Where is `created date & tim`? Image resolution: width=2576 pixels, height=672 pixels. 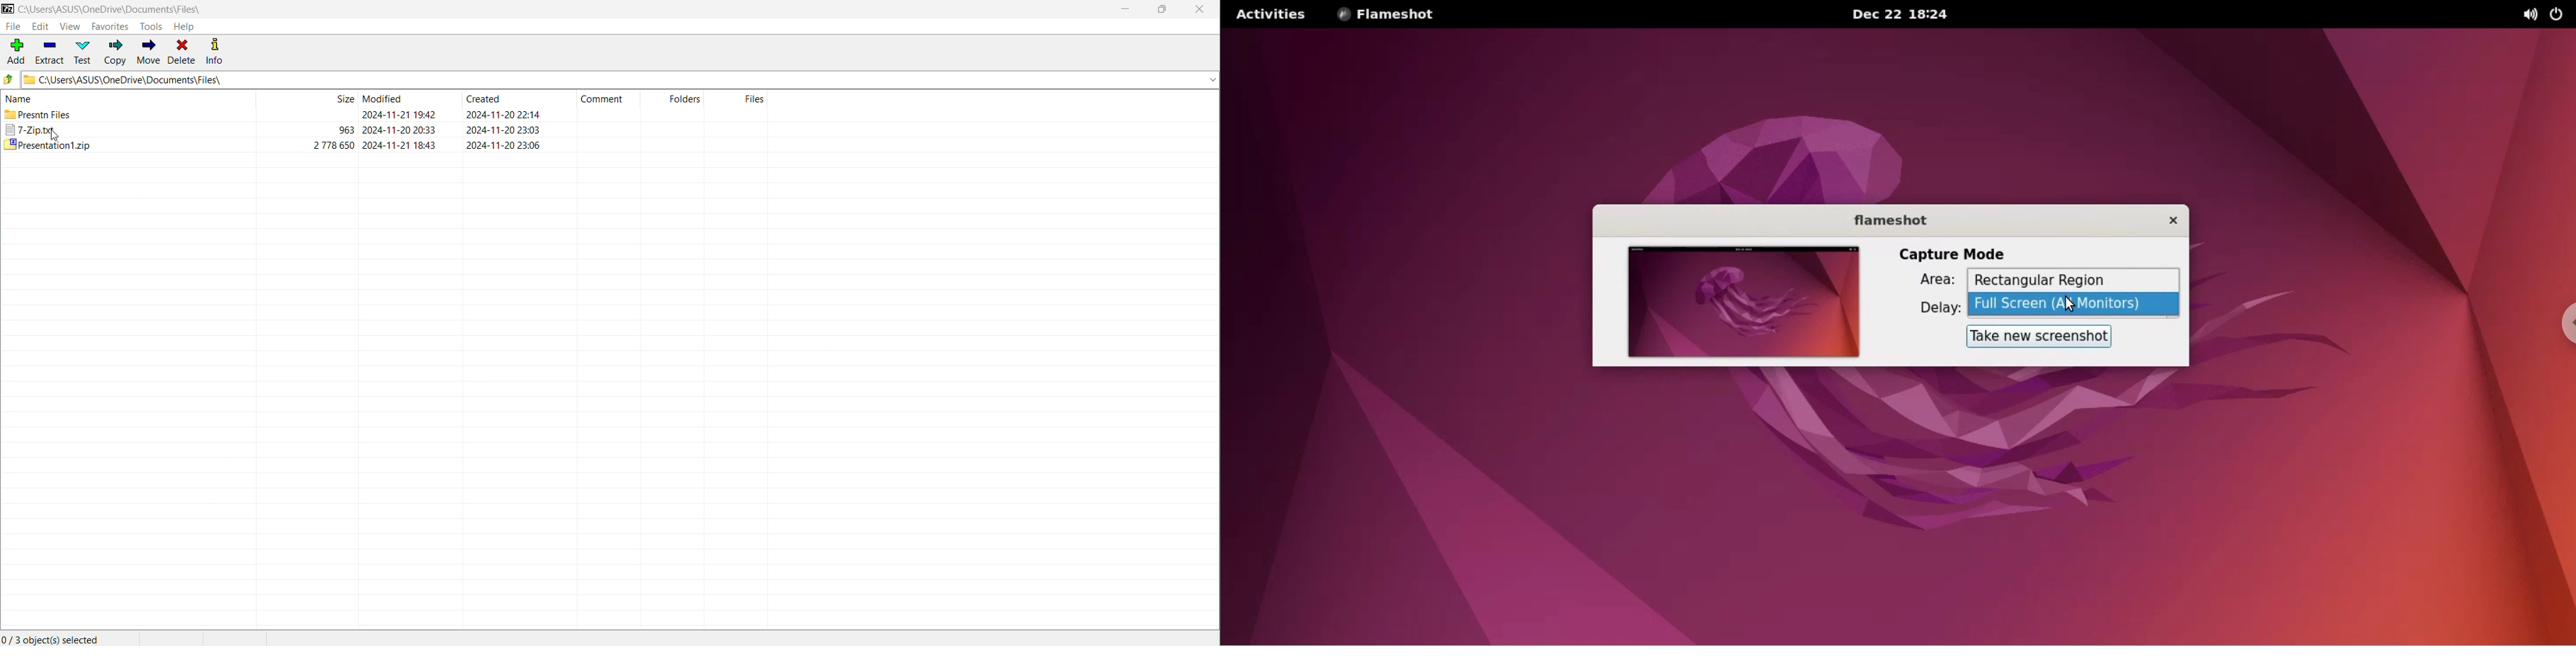
created date & tim is located at coordinates (505, 129).